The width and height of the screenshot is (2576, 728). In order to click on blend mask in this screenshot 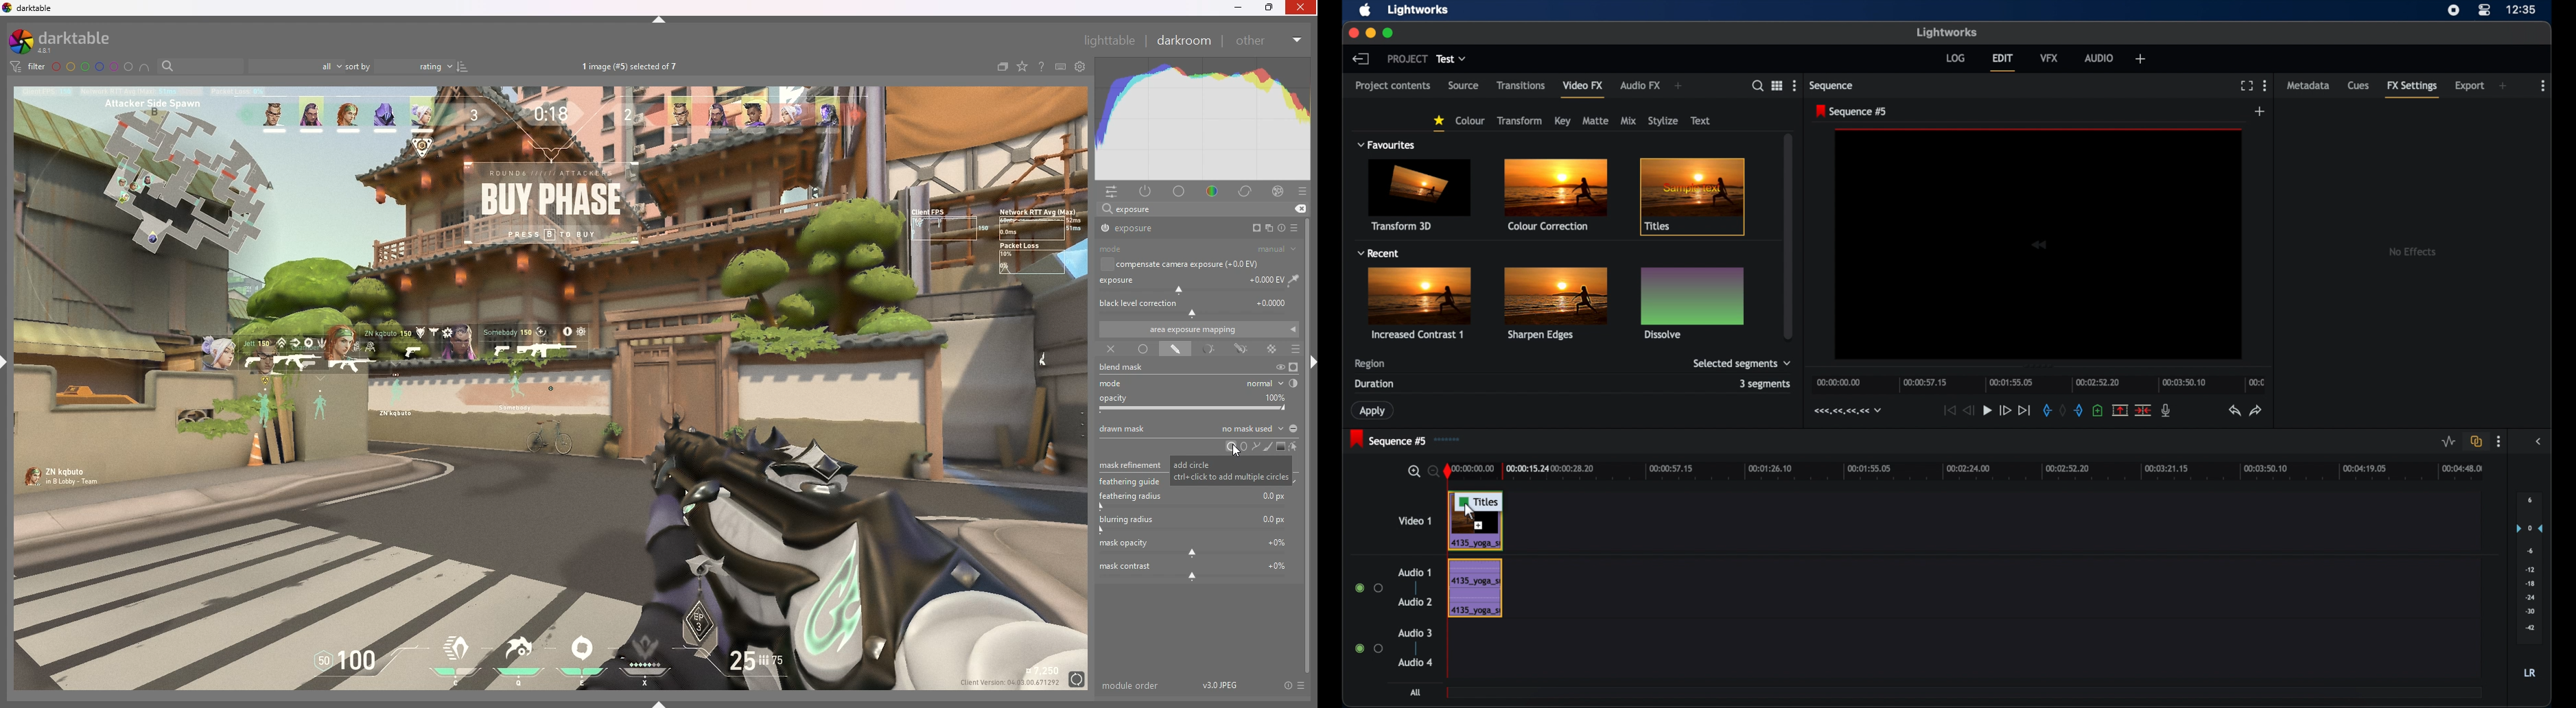, I will do `click(1129, 368)`.